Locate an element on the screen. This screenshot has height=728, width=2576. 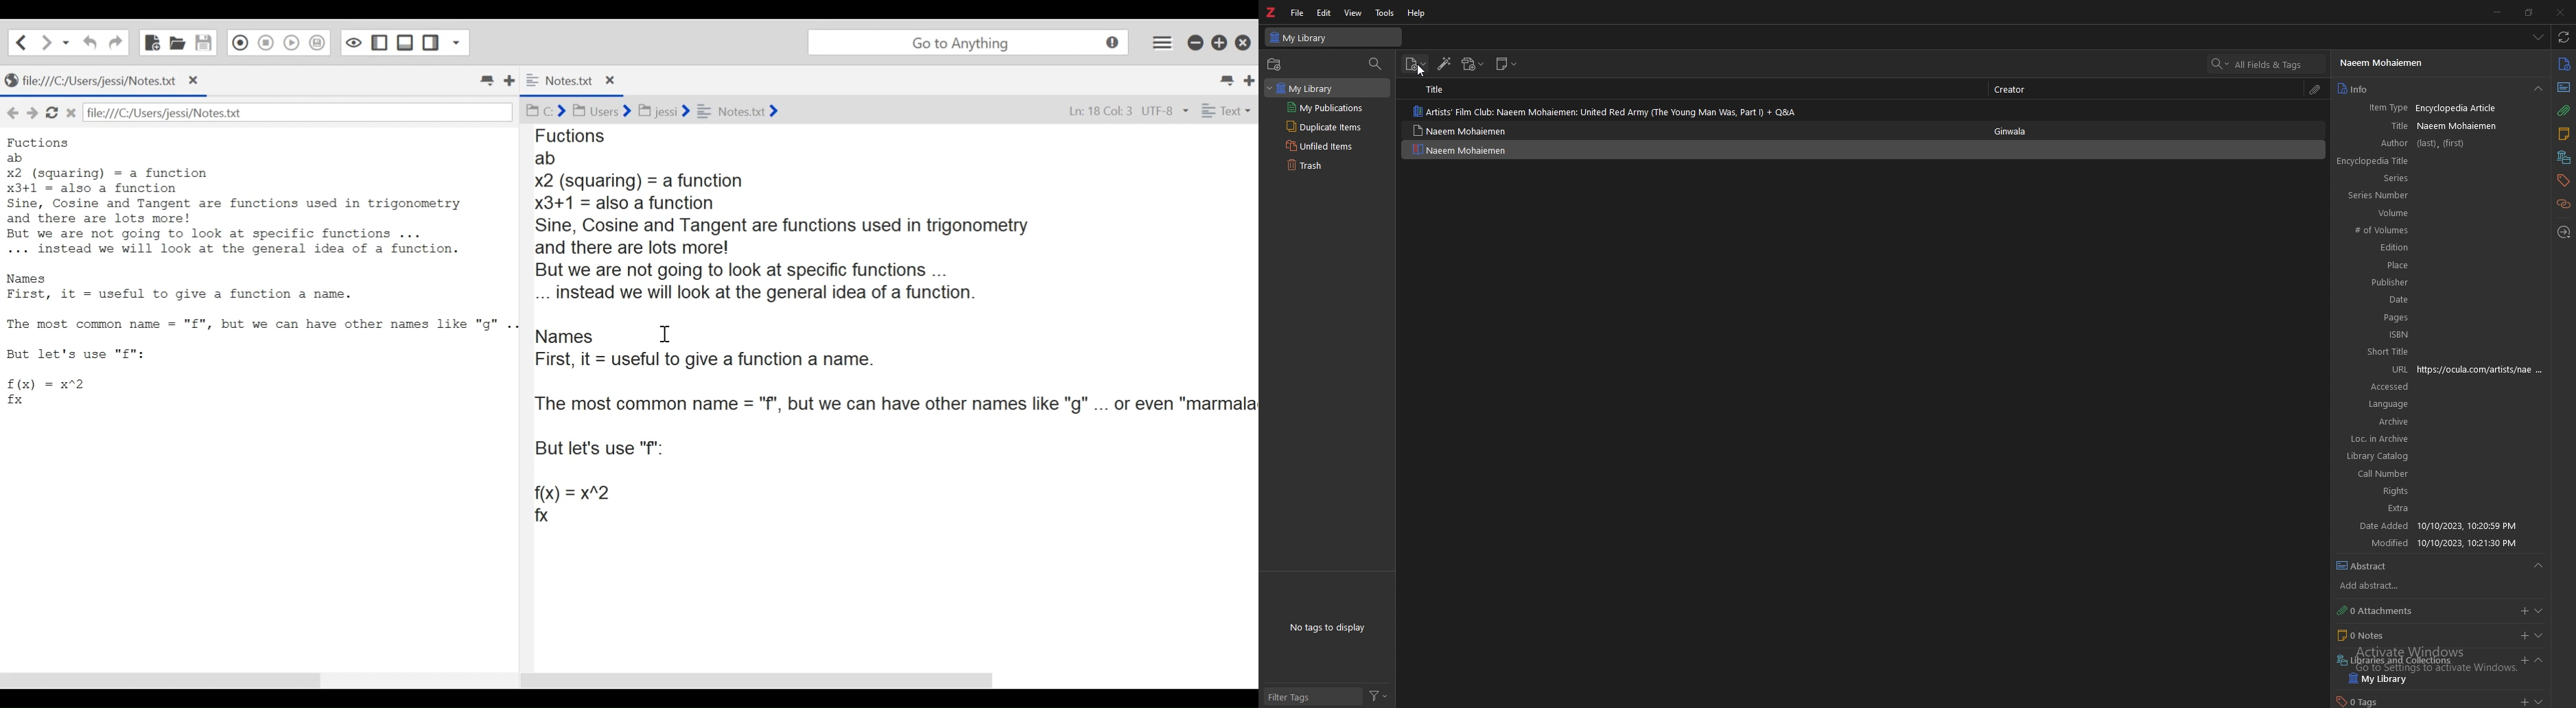
Open file is located at coordinates (178, 43).